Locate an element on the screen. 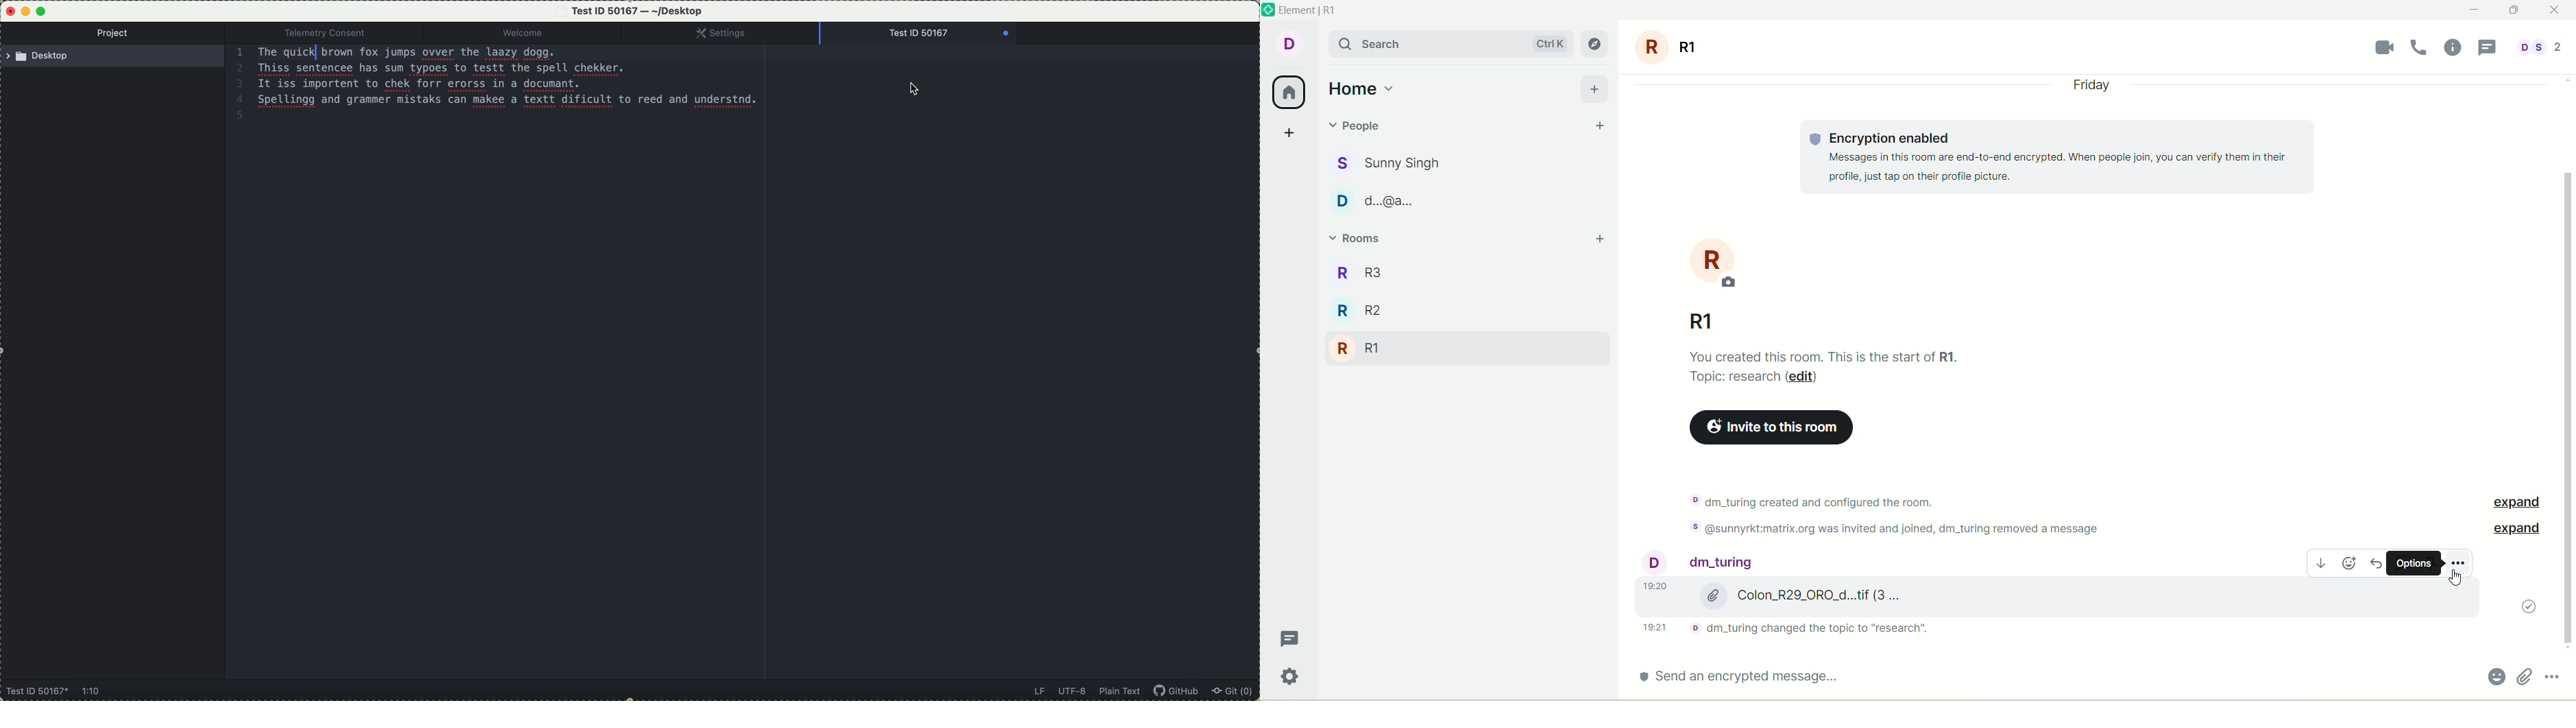  voice call is located at coordinates (2420, 46).